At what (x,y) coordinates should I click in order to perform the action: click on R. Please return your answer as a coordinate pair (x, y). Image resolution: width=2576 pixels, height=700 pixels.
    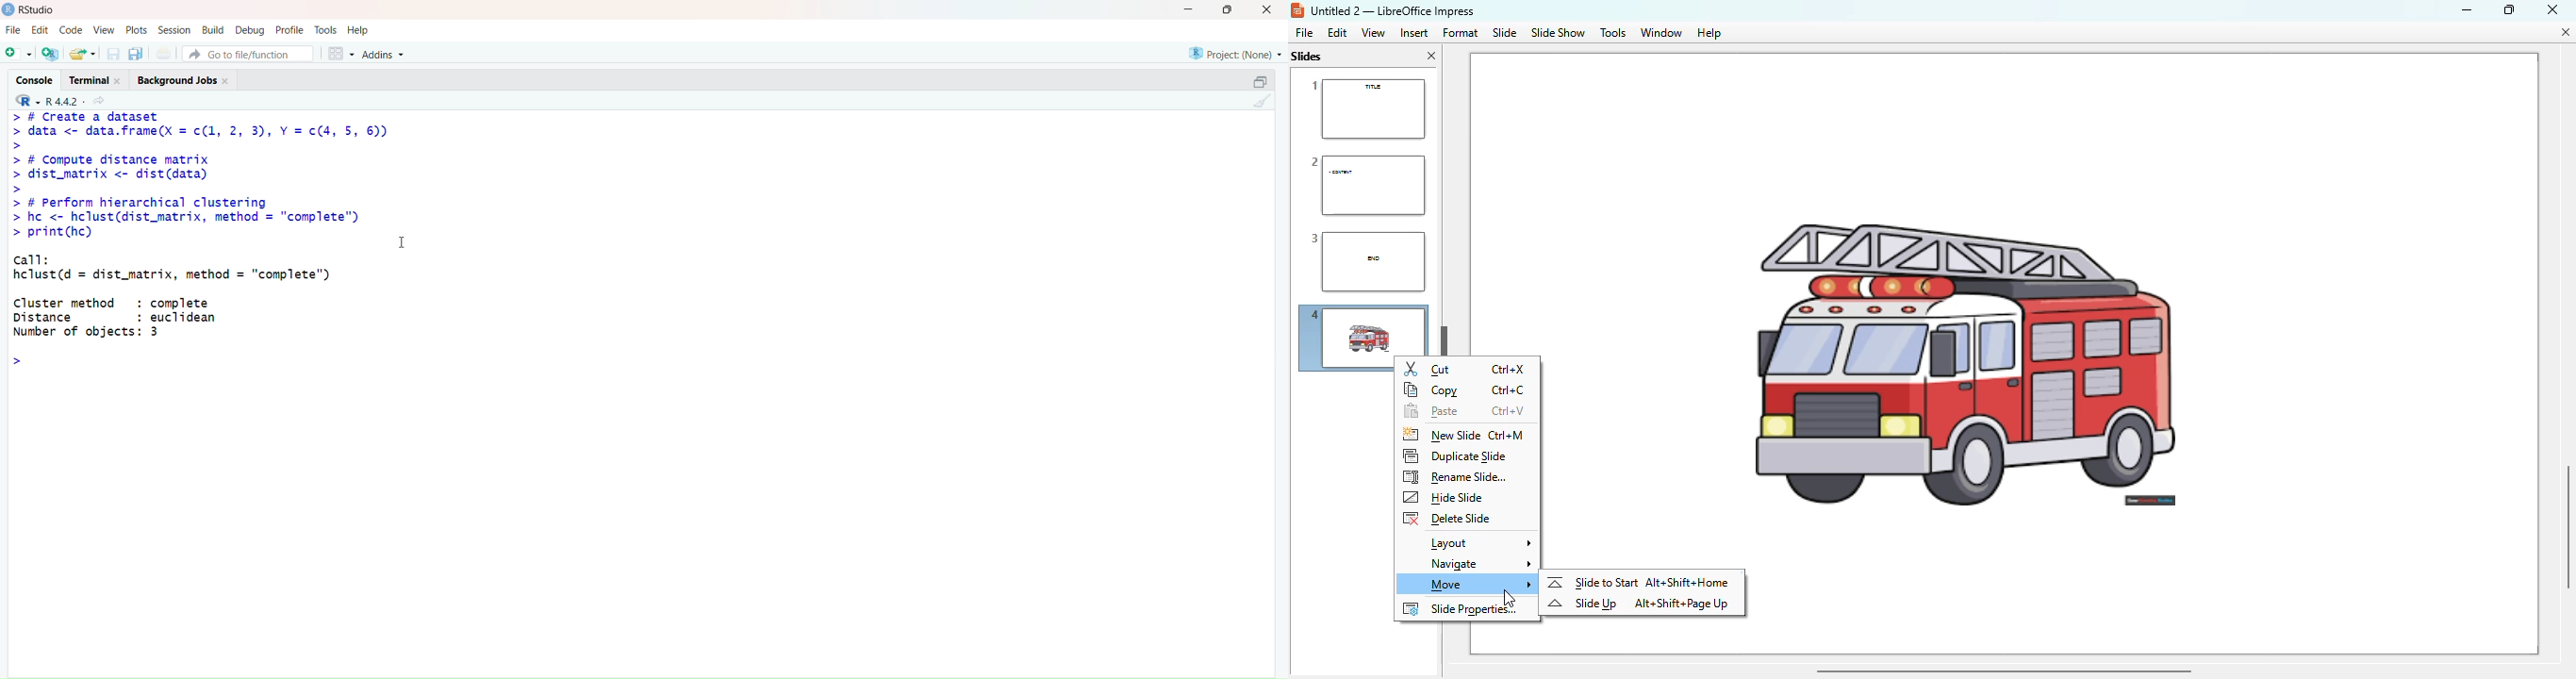
    Looking at the image, I should click on (24, 101).